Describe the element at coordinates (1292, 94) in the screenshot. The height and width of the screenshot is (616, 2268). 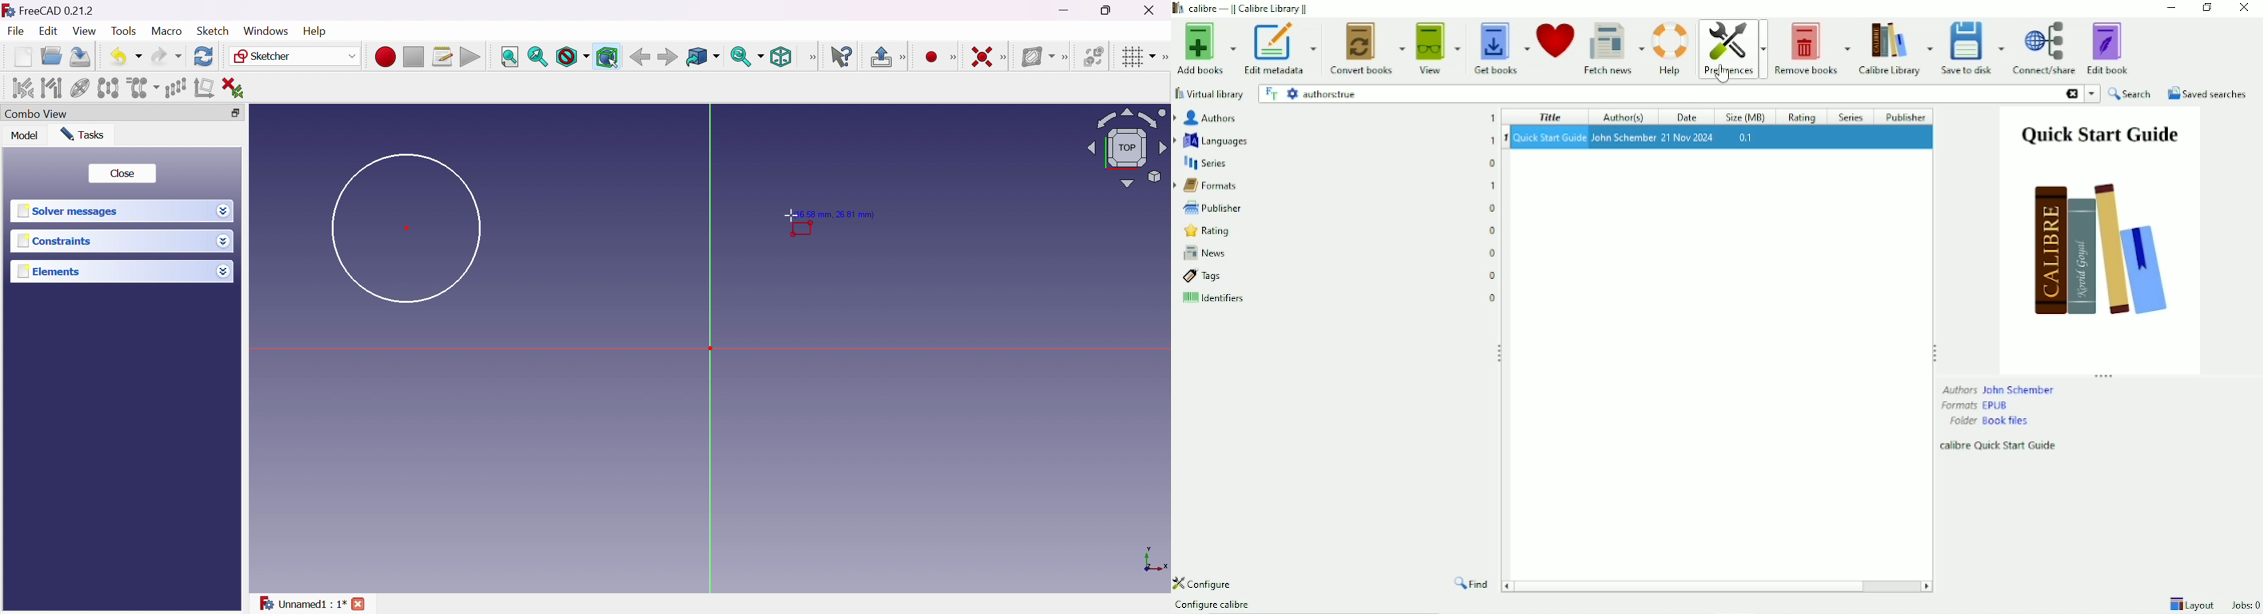
I see `advanced search` at that location.